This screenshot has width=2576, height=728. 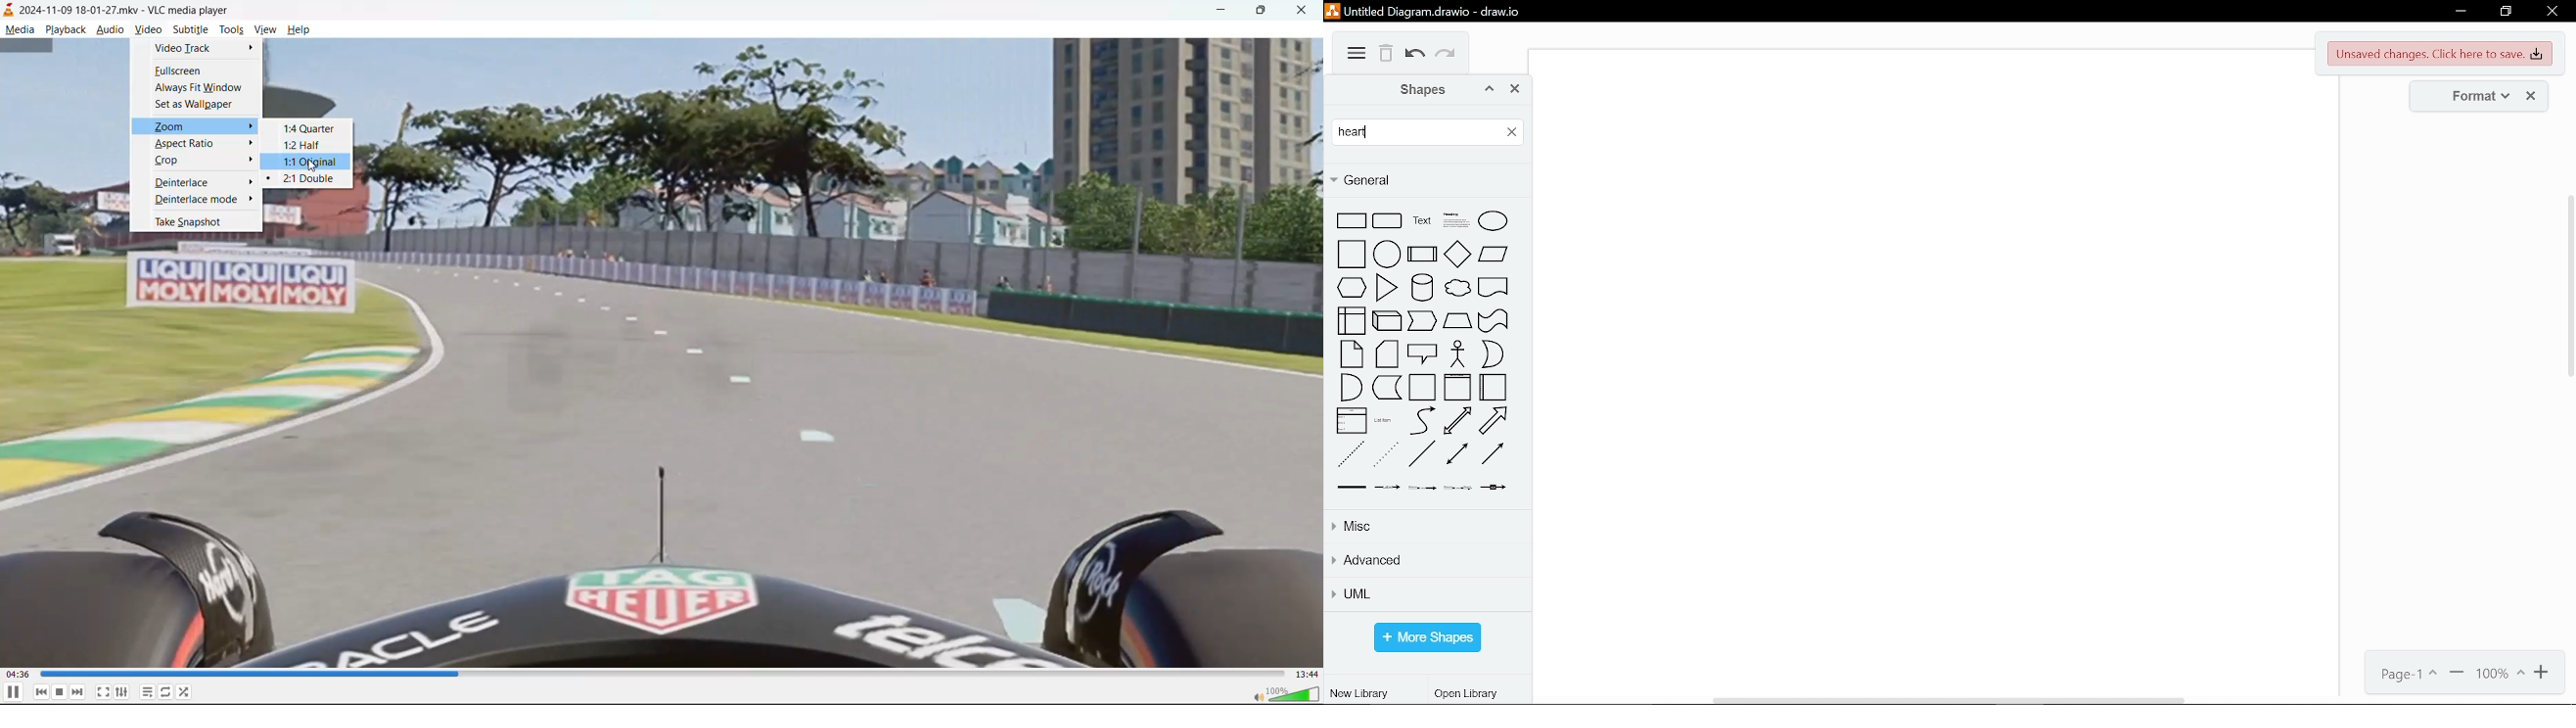 What do you see at coordinates (1457, 322) in the screenshot?
I see `trapizoid` at bounding box center [1457, 322].